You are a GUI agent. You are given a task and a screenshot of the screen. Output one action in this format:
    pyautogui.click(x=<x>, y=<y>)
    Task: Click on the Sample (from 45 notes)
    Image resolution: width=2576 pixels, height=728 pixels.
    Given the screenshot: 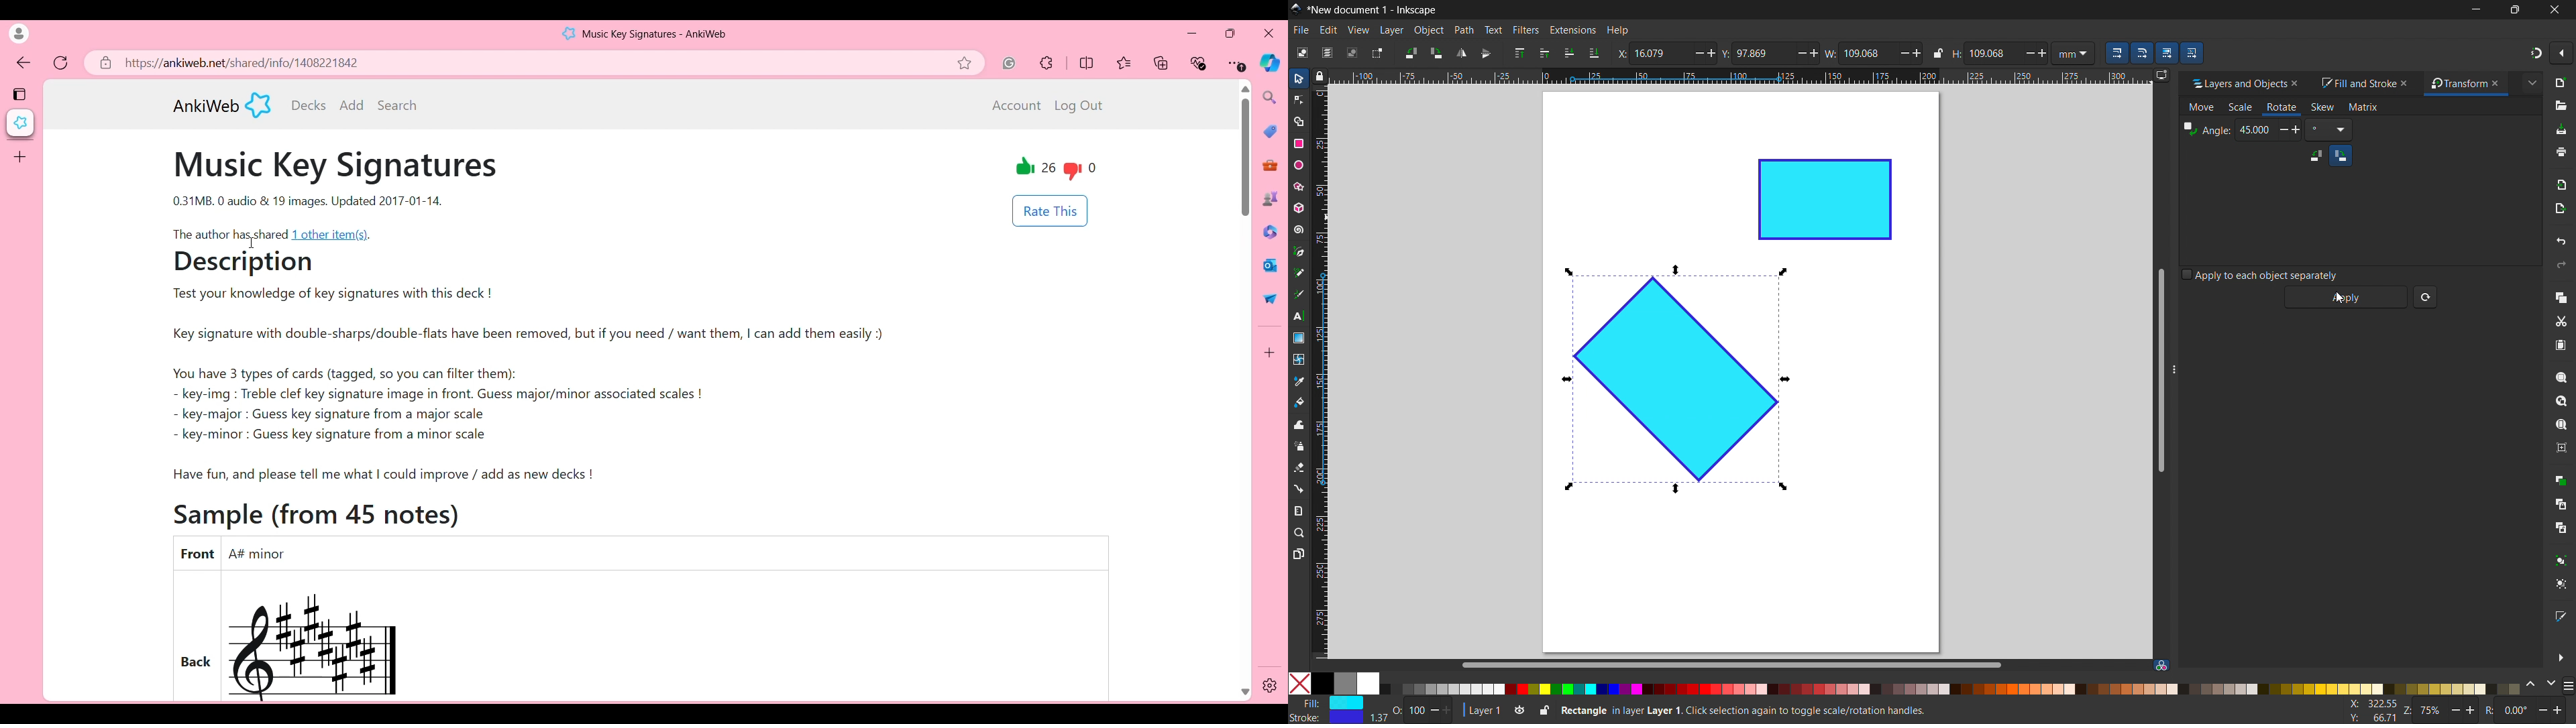 What is the action you would take?
    pyautogui.click(x=321, y=514)
    